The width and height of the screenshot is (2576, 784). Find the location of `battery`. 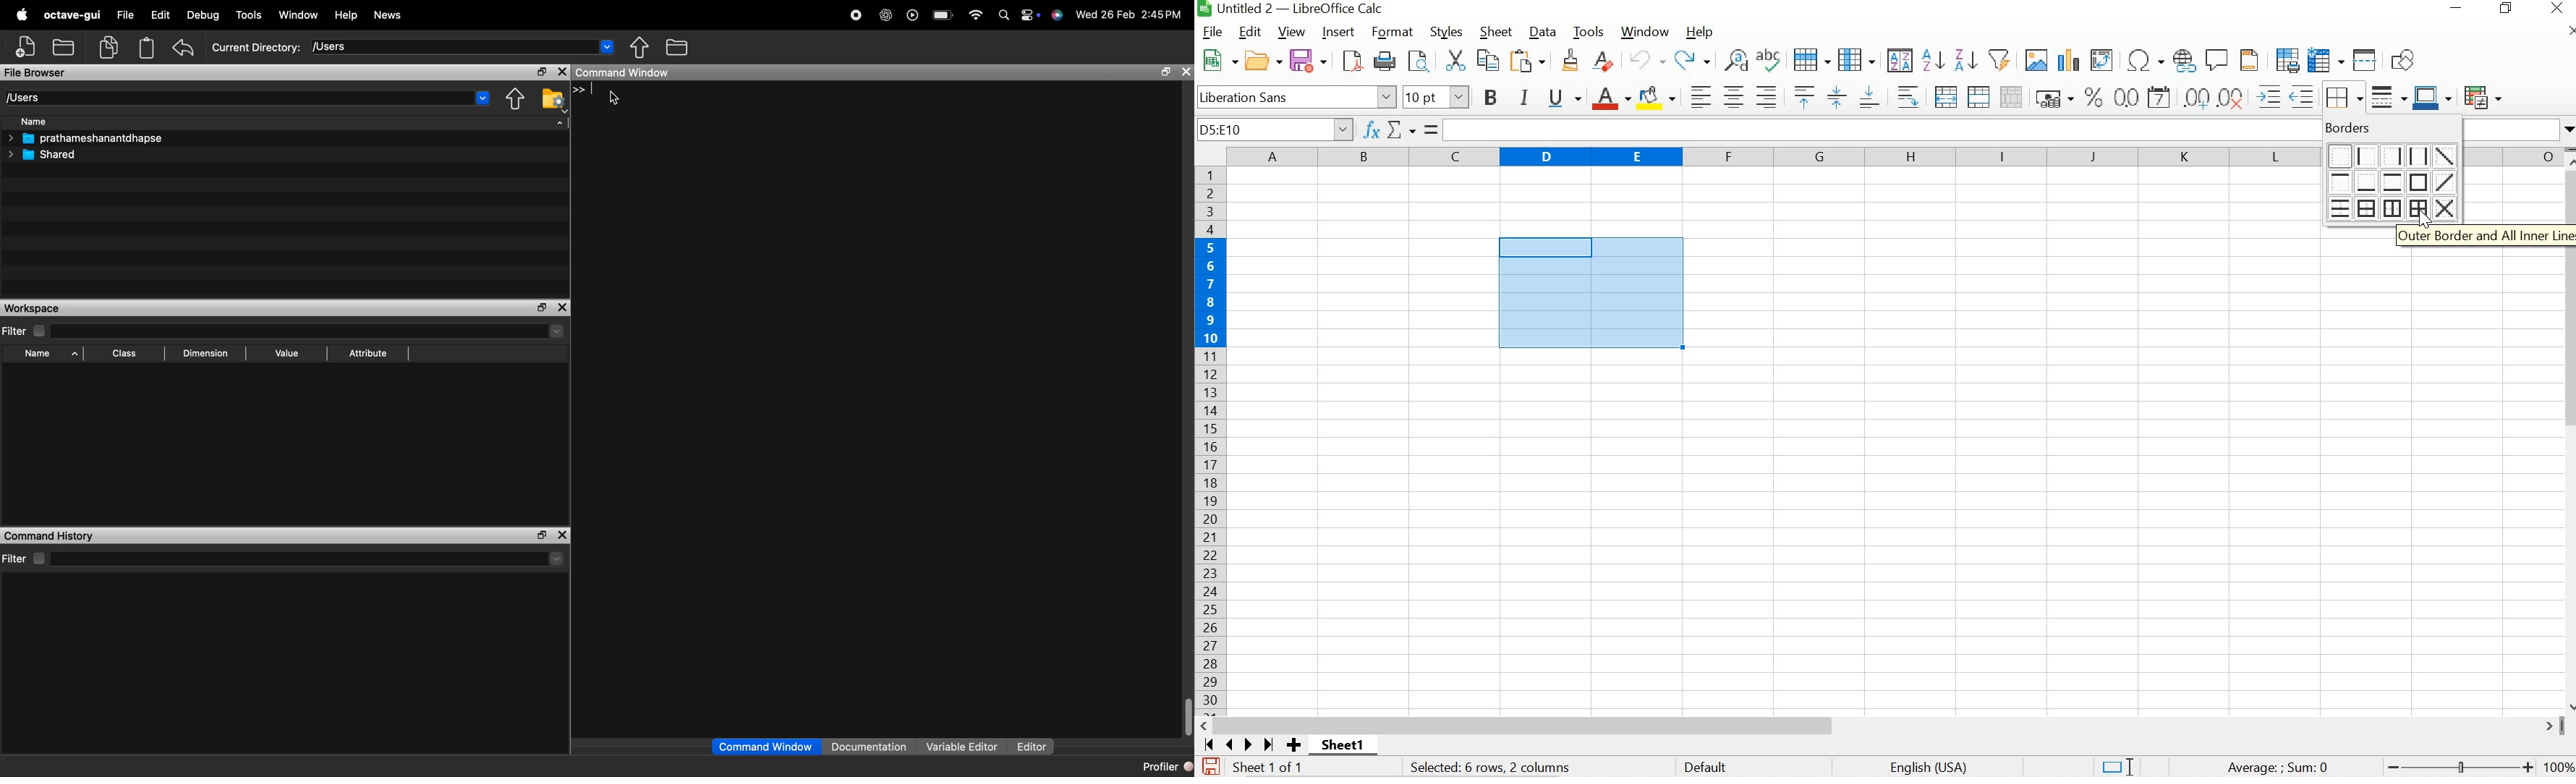

battery is located at coordinates (942, 14).